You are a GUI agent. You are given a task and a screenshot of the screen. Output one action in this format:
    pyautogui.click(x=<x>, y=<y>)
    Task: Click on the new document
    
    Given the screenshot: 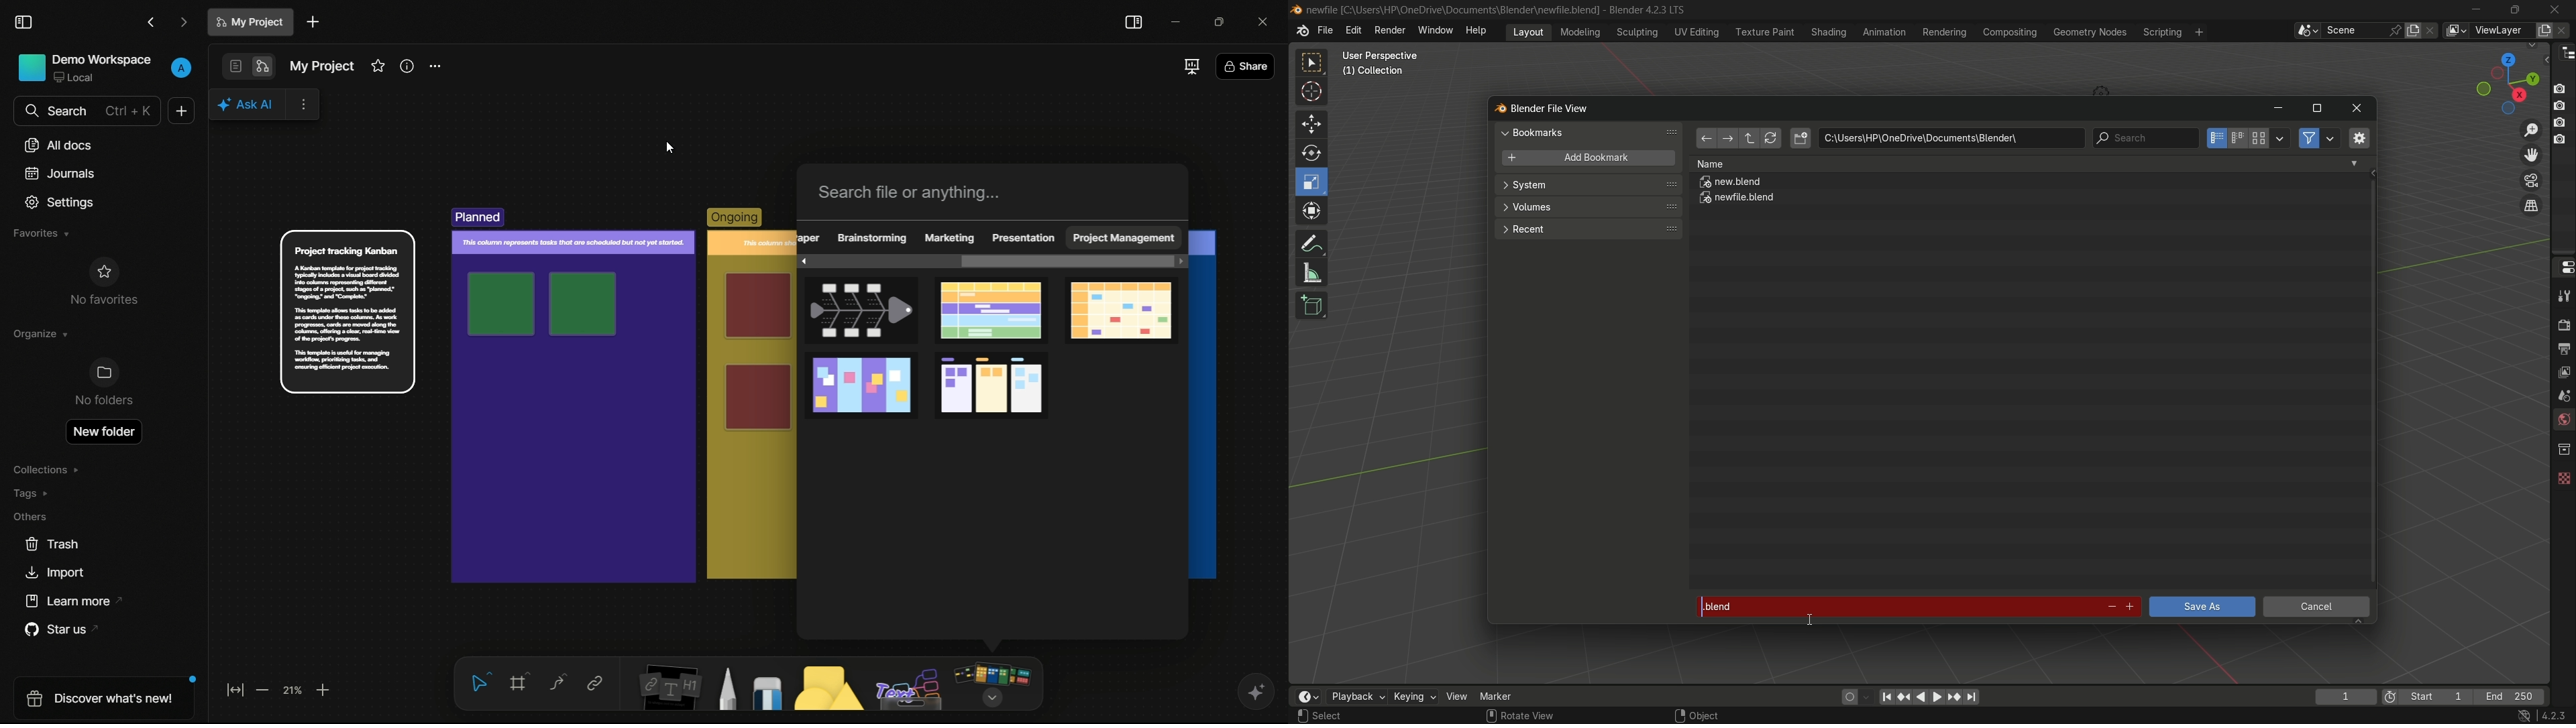 What is the action you would take?
    pyautogui.click(x=313, y=22)
    